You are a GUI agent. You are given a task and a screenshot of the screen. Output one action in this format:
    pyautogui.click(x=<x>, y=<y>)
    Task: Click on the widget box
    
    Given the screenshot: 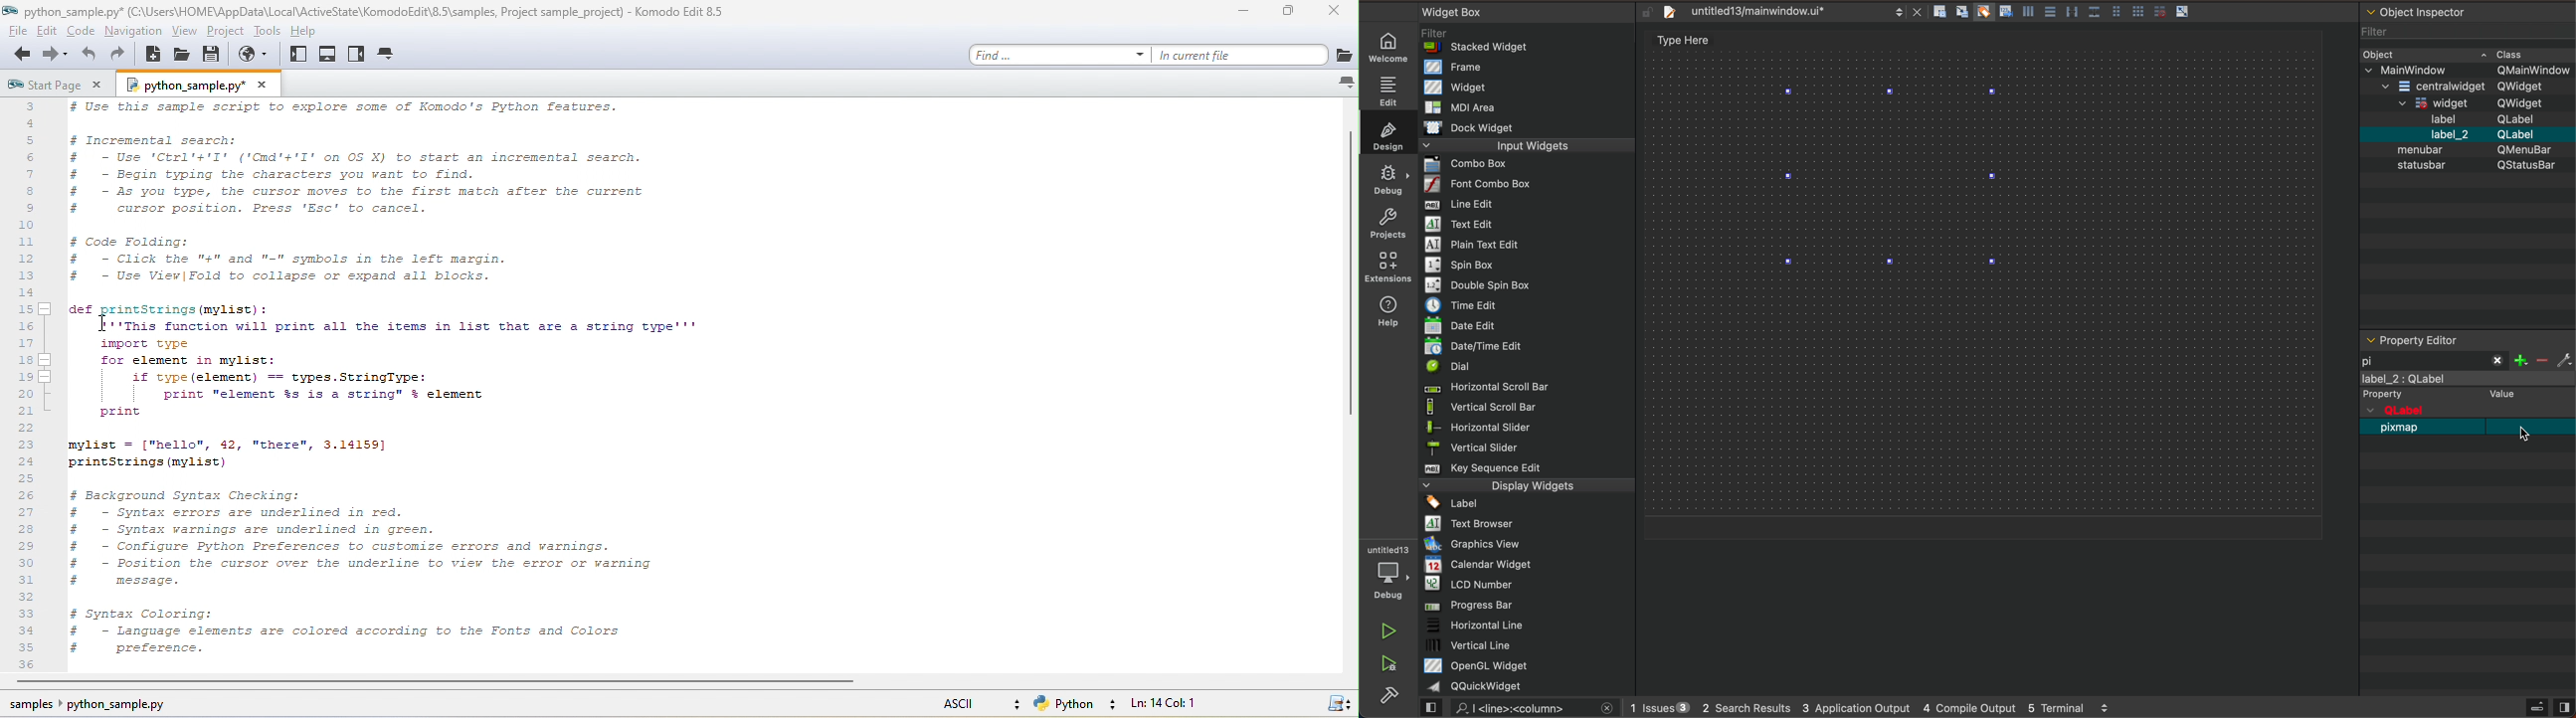 What is the action you would take?
    pyautogui.click(x=1531, y=349)
    